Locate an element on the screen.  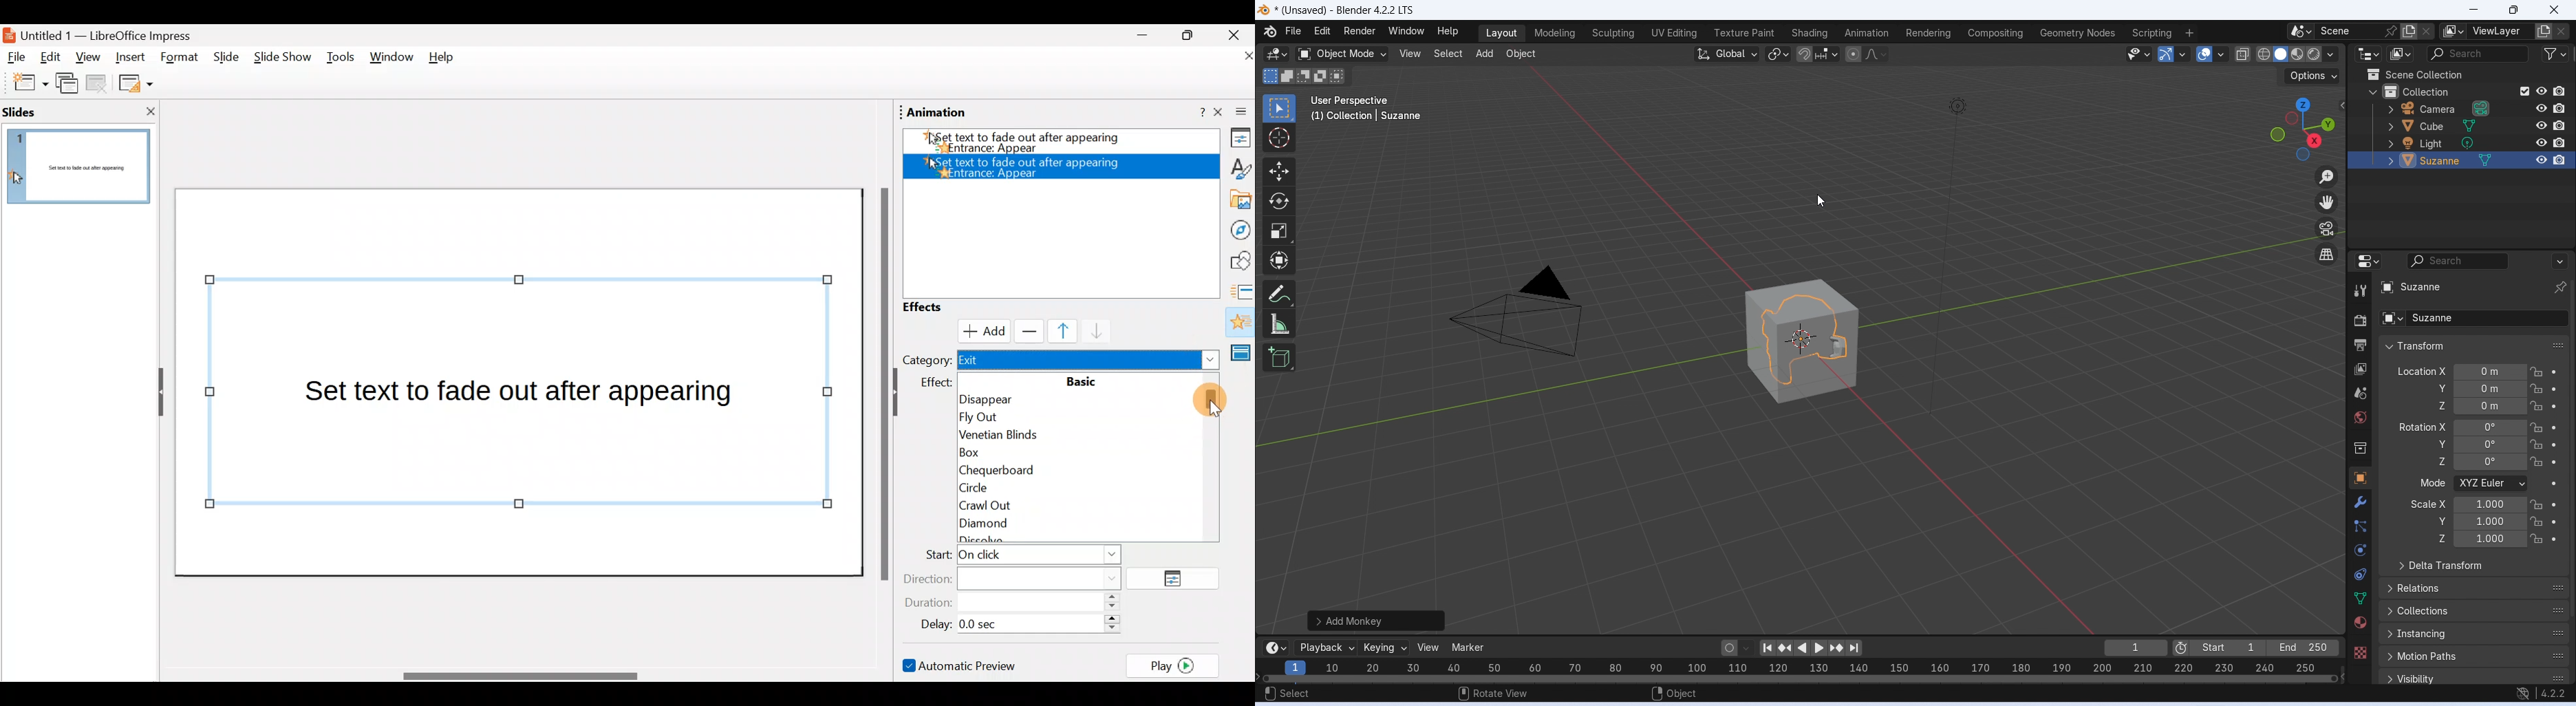
Automatic preview is located at coordinates (961, 665).